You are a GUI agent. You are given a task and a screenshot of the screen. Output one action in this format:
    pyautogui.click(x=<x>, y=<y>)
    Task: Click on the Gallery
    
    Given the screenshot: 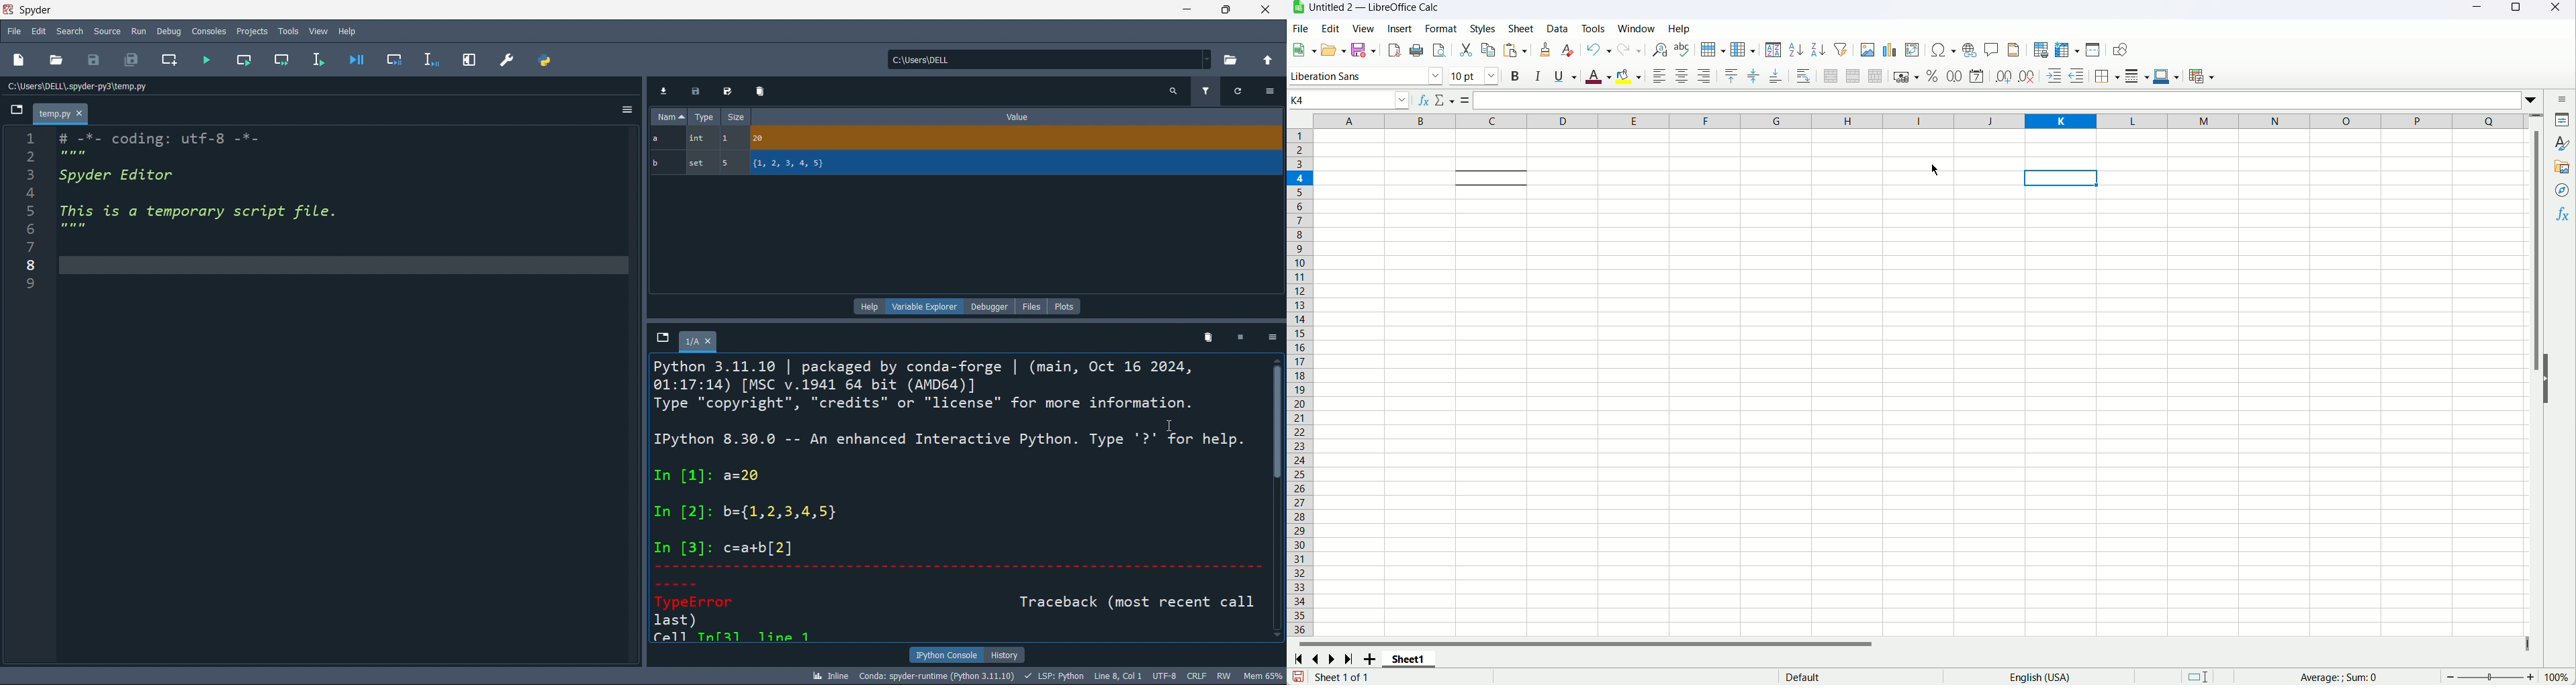 What is the action you would take?
    pyautogui.click(x=2563, y=166)
    